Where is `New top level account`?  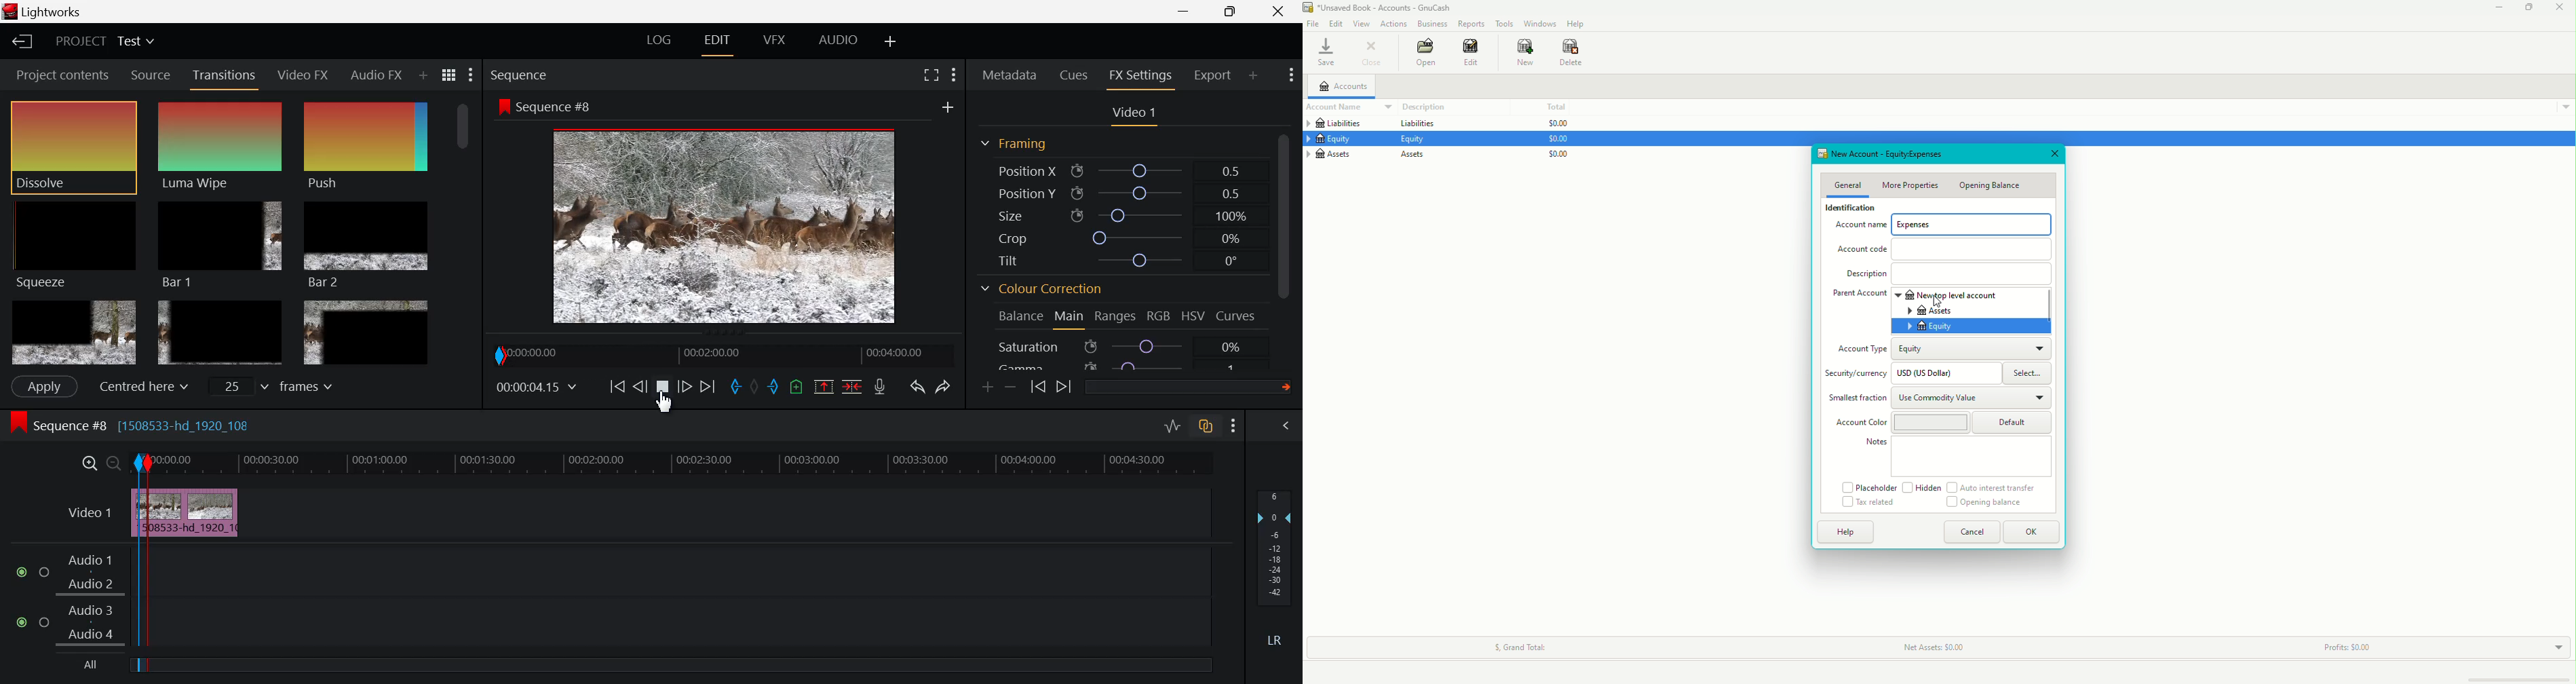 New top level account is located at coordinates (1981, 294).